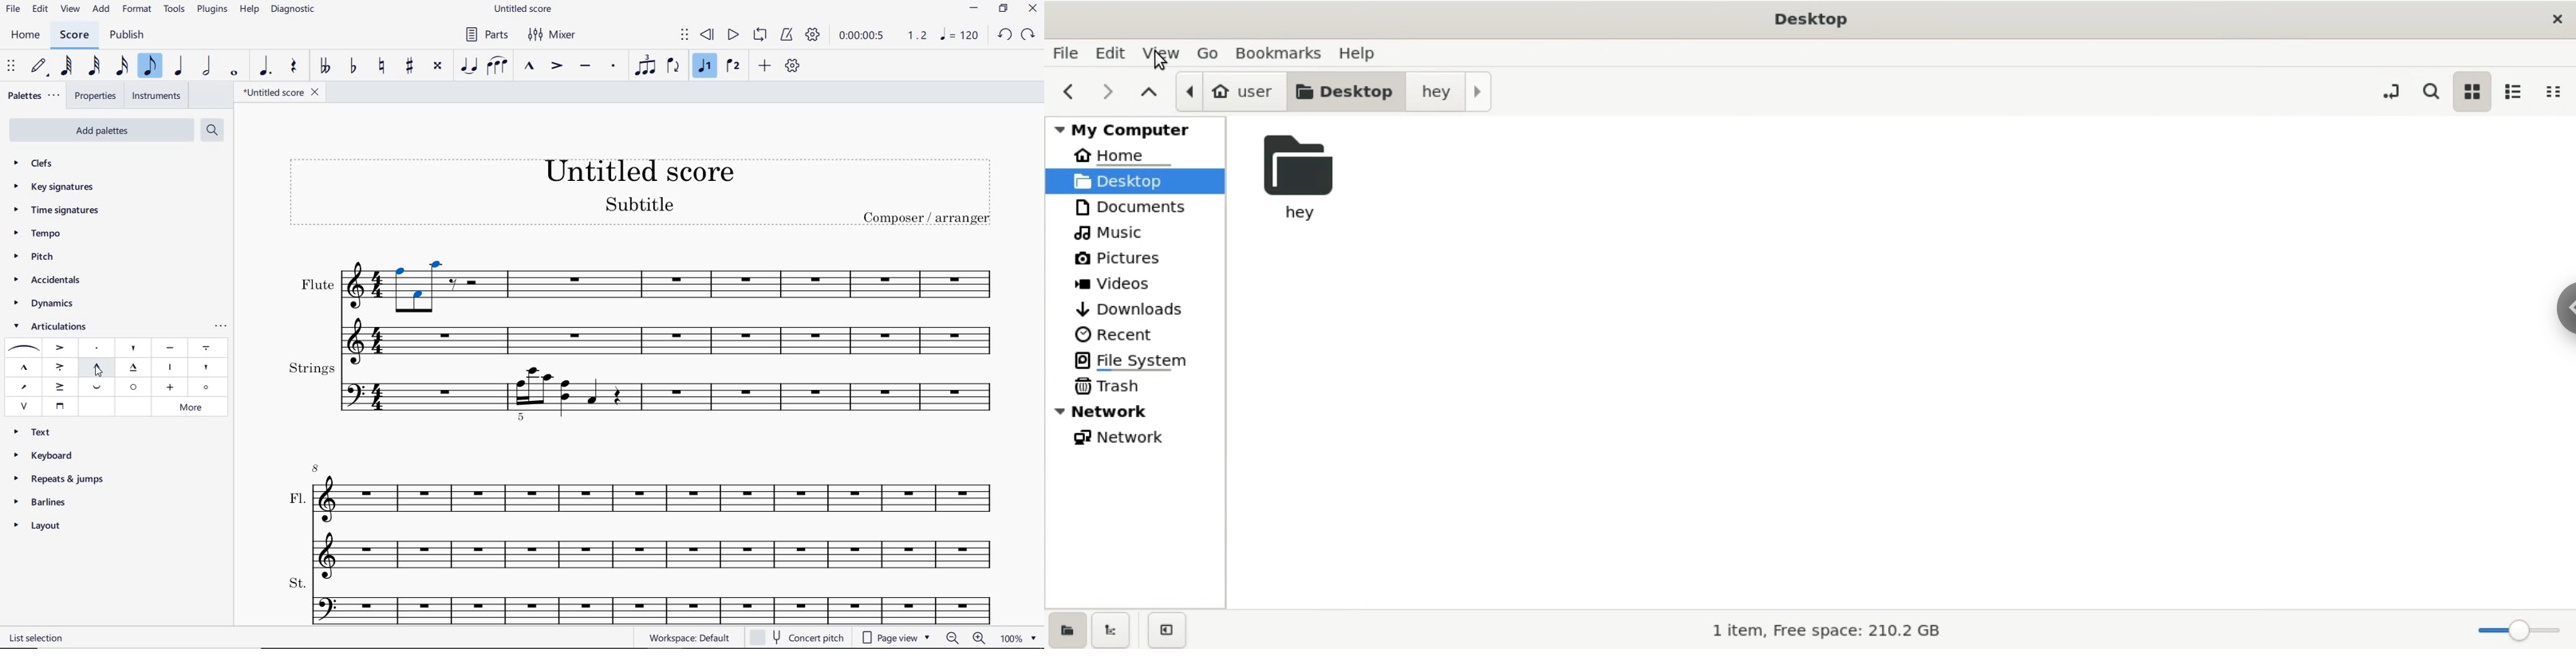 This screenshot has width=2576, height=672. Describe the element at coordinates (46, 281) in the screenshot. I see `accidentals` at that location.